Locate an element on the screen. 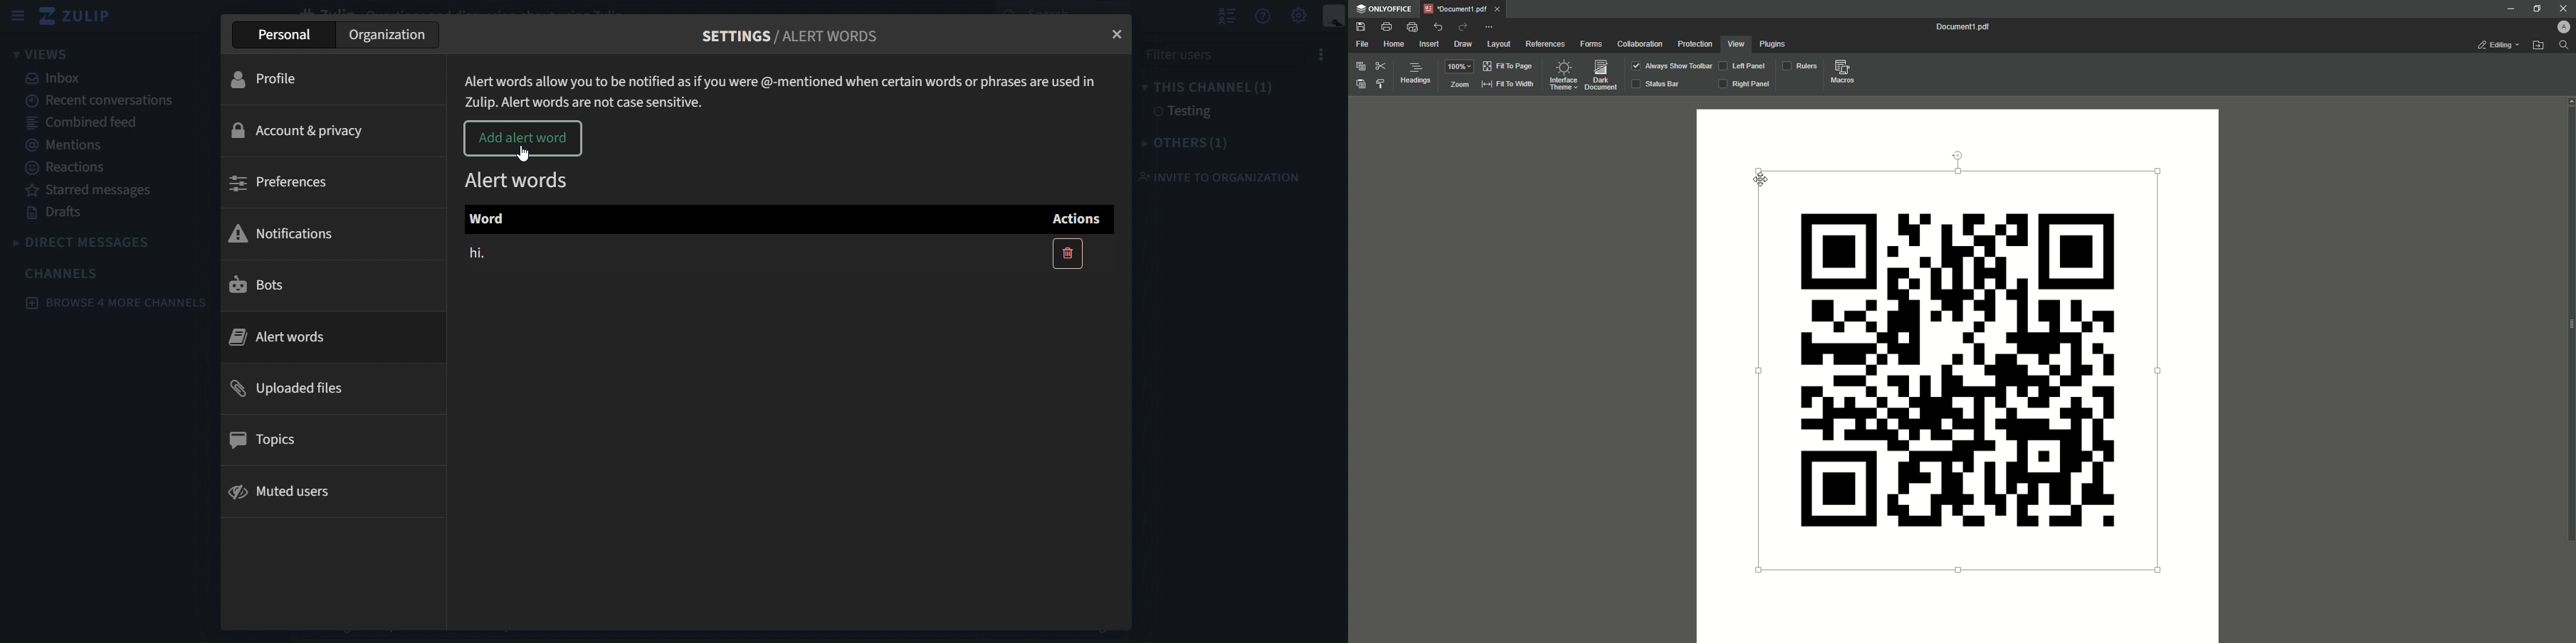 The width and height of the screenshot is (2576, 644). Options is located at coordinates (1490, 27).